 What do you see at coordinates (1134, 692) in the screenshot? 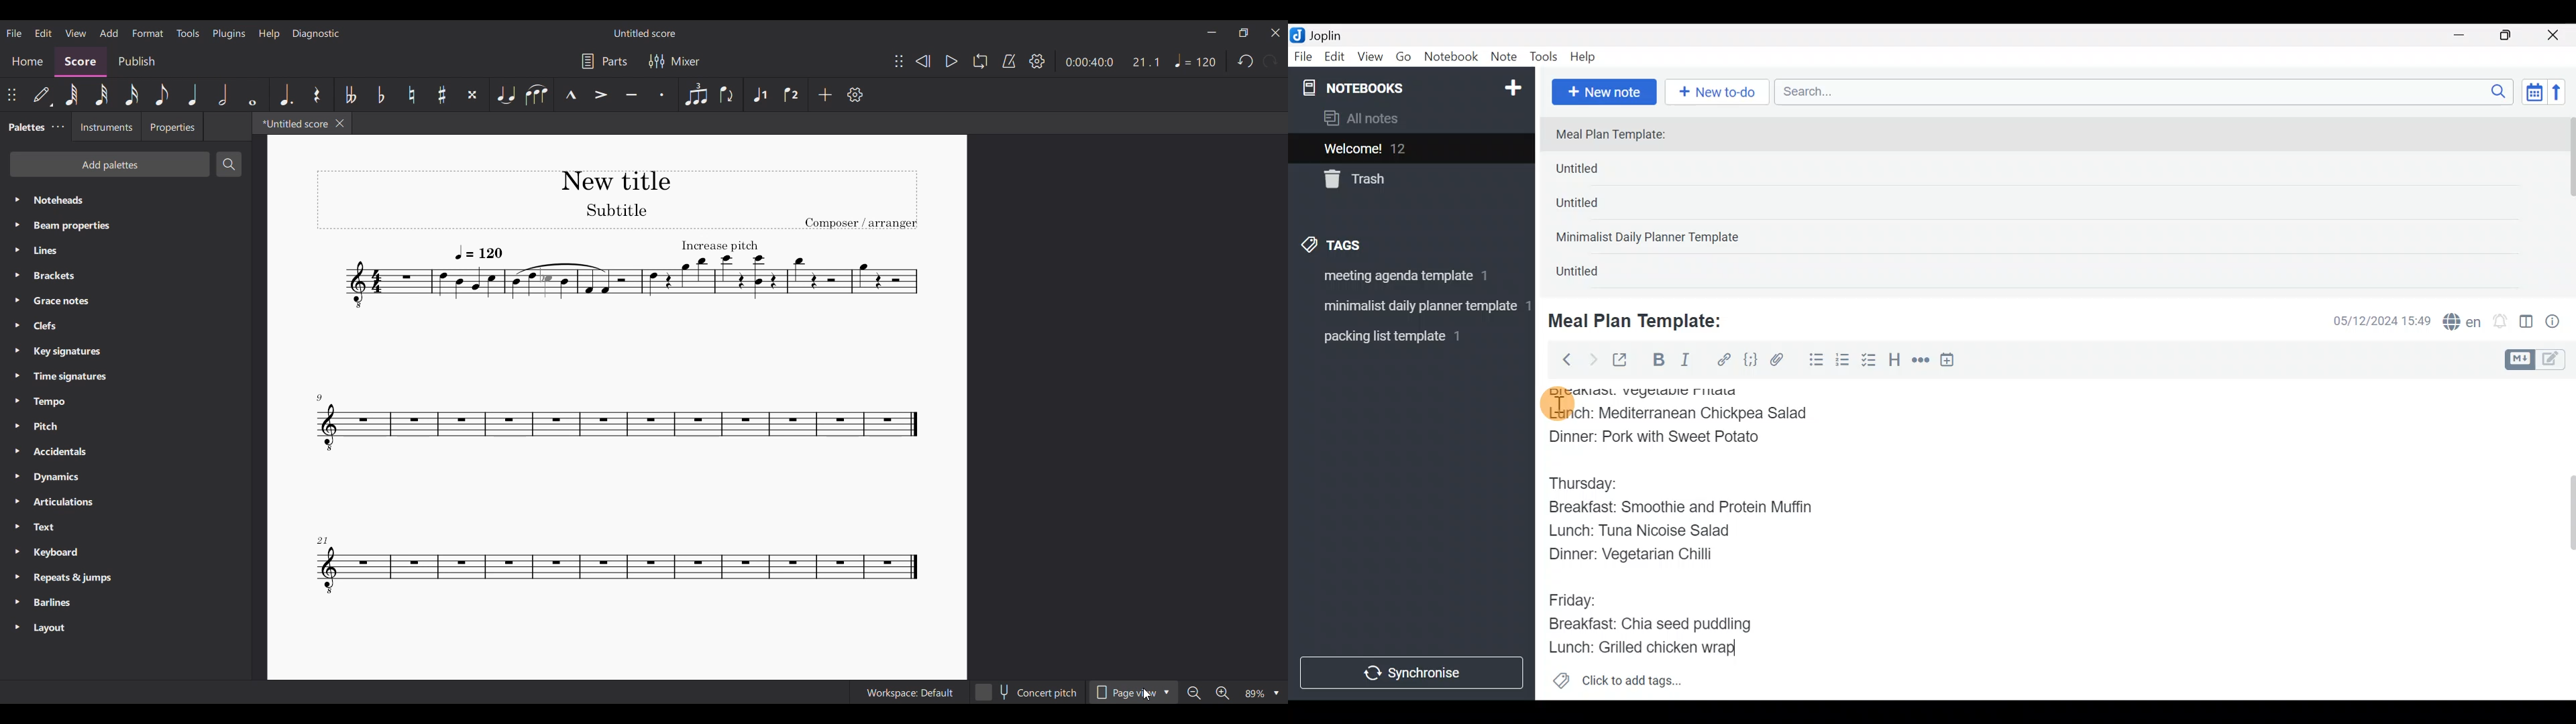
I see `Page view options` at bounding box center [1134, 692].